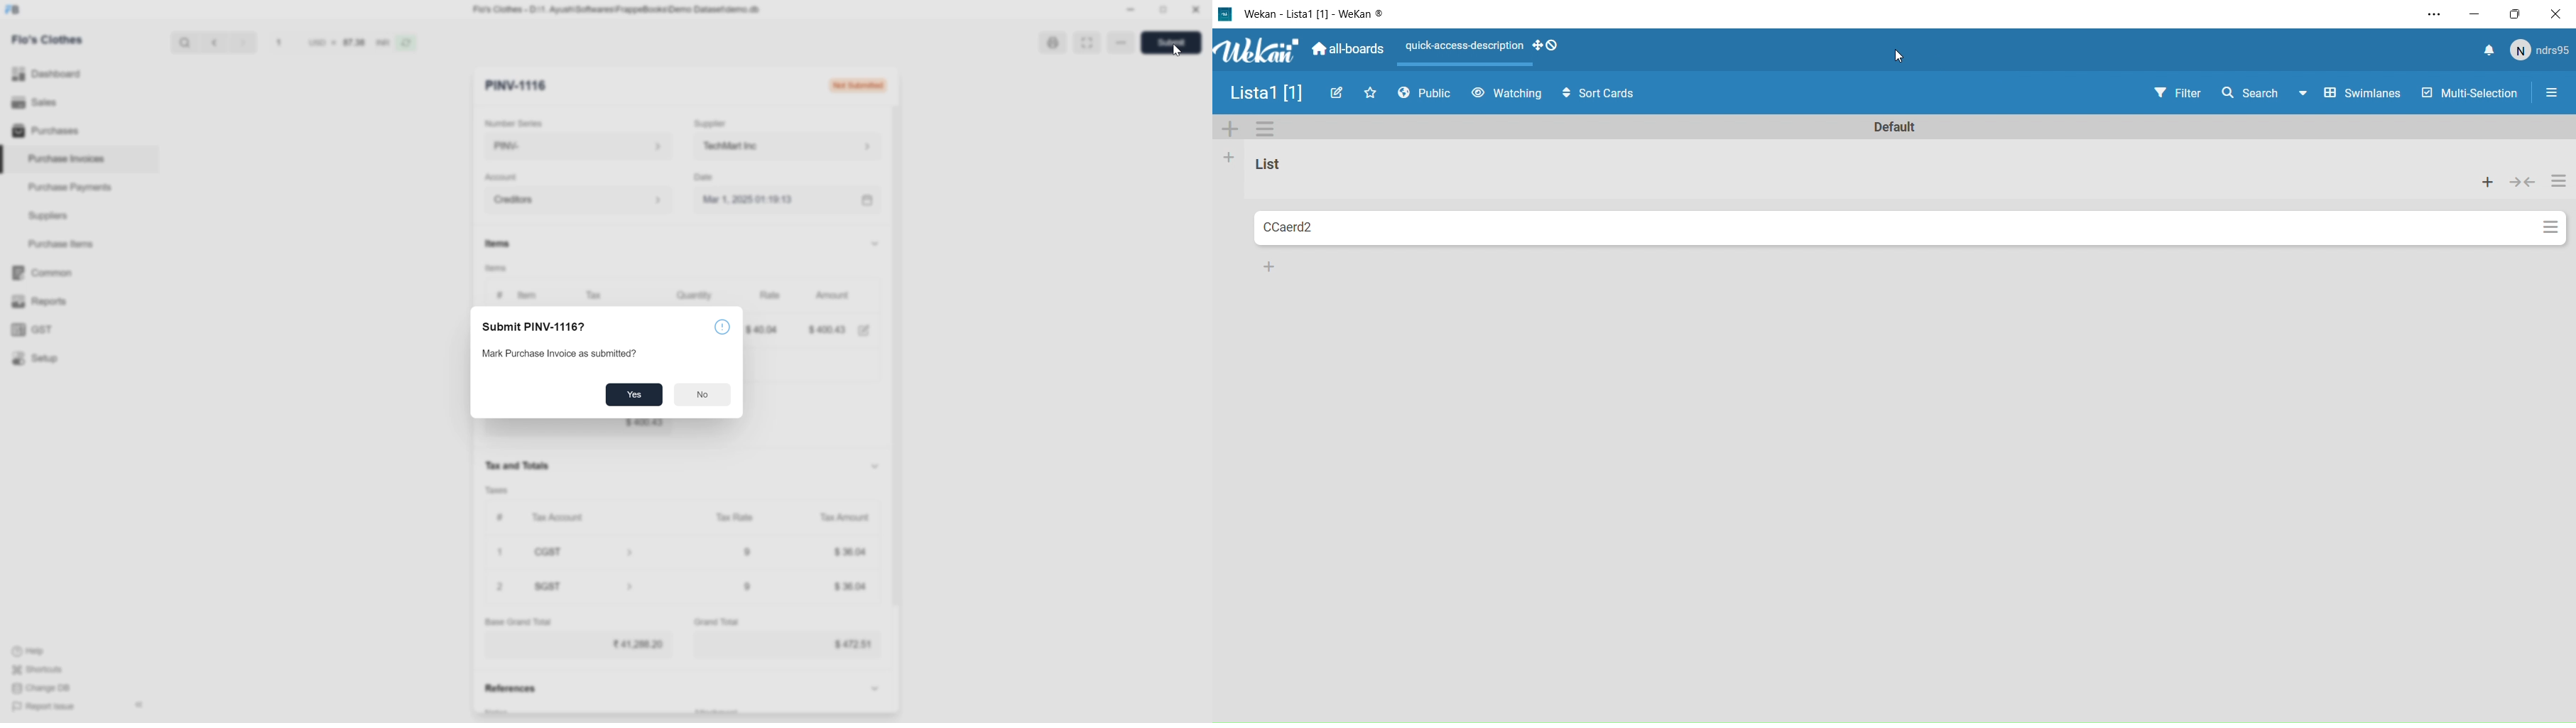 Image resolution: width=2576 pixels, height=728 pixels. I want to click on Submit PINV-1116?, so click(541, 326).